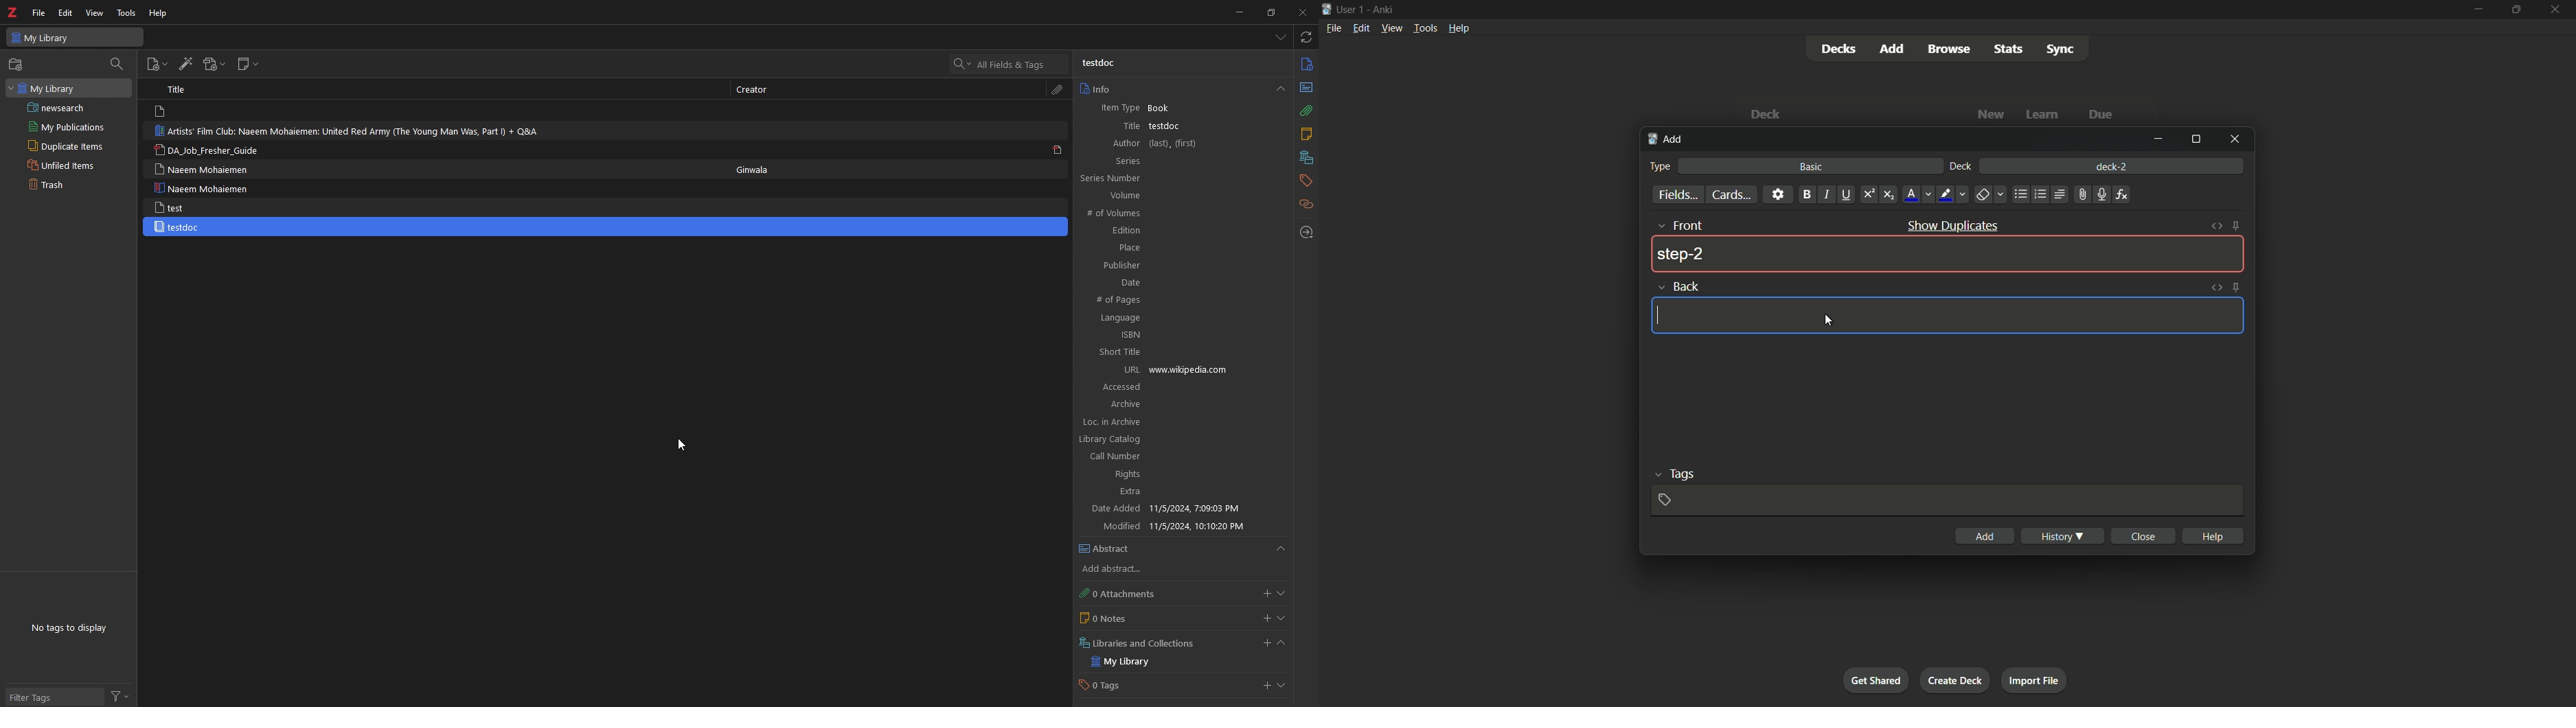 This screenshot has height=728, width=2576. What do you see at coordinates (201, 188) in the screenshot?
I see `Naeem Mohaiemen` at bounding box center [201, 188].